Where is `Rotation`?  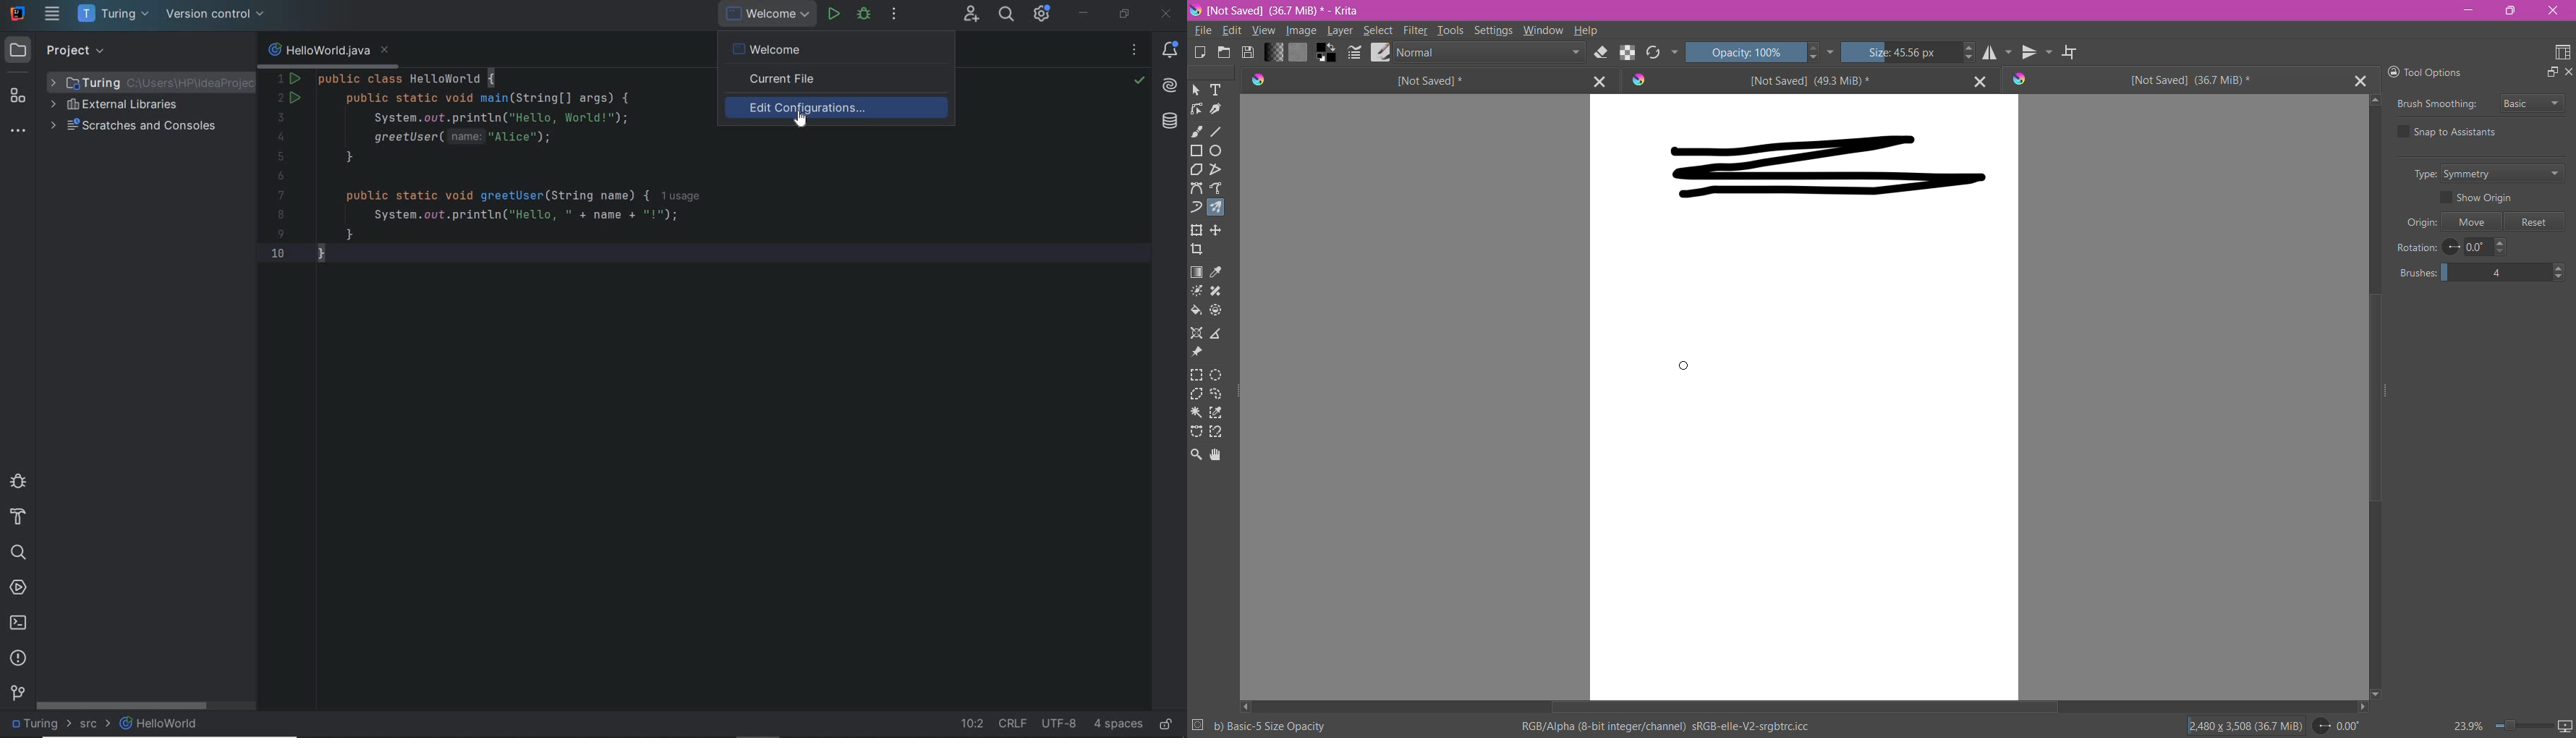
Rotation is located at coordinates (2416, 247).